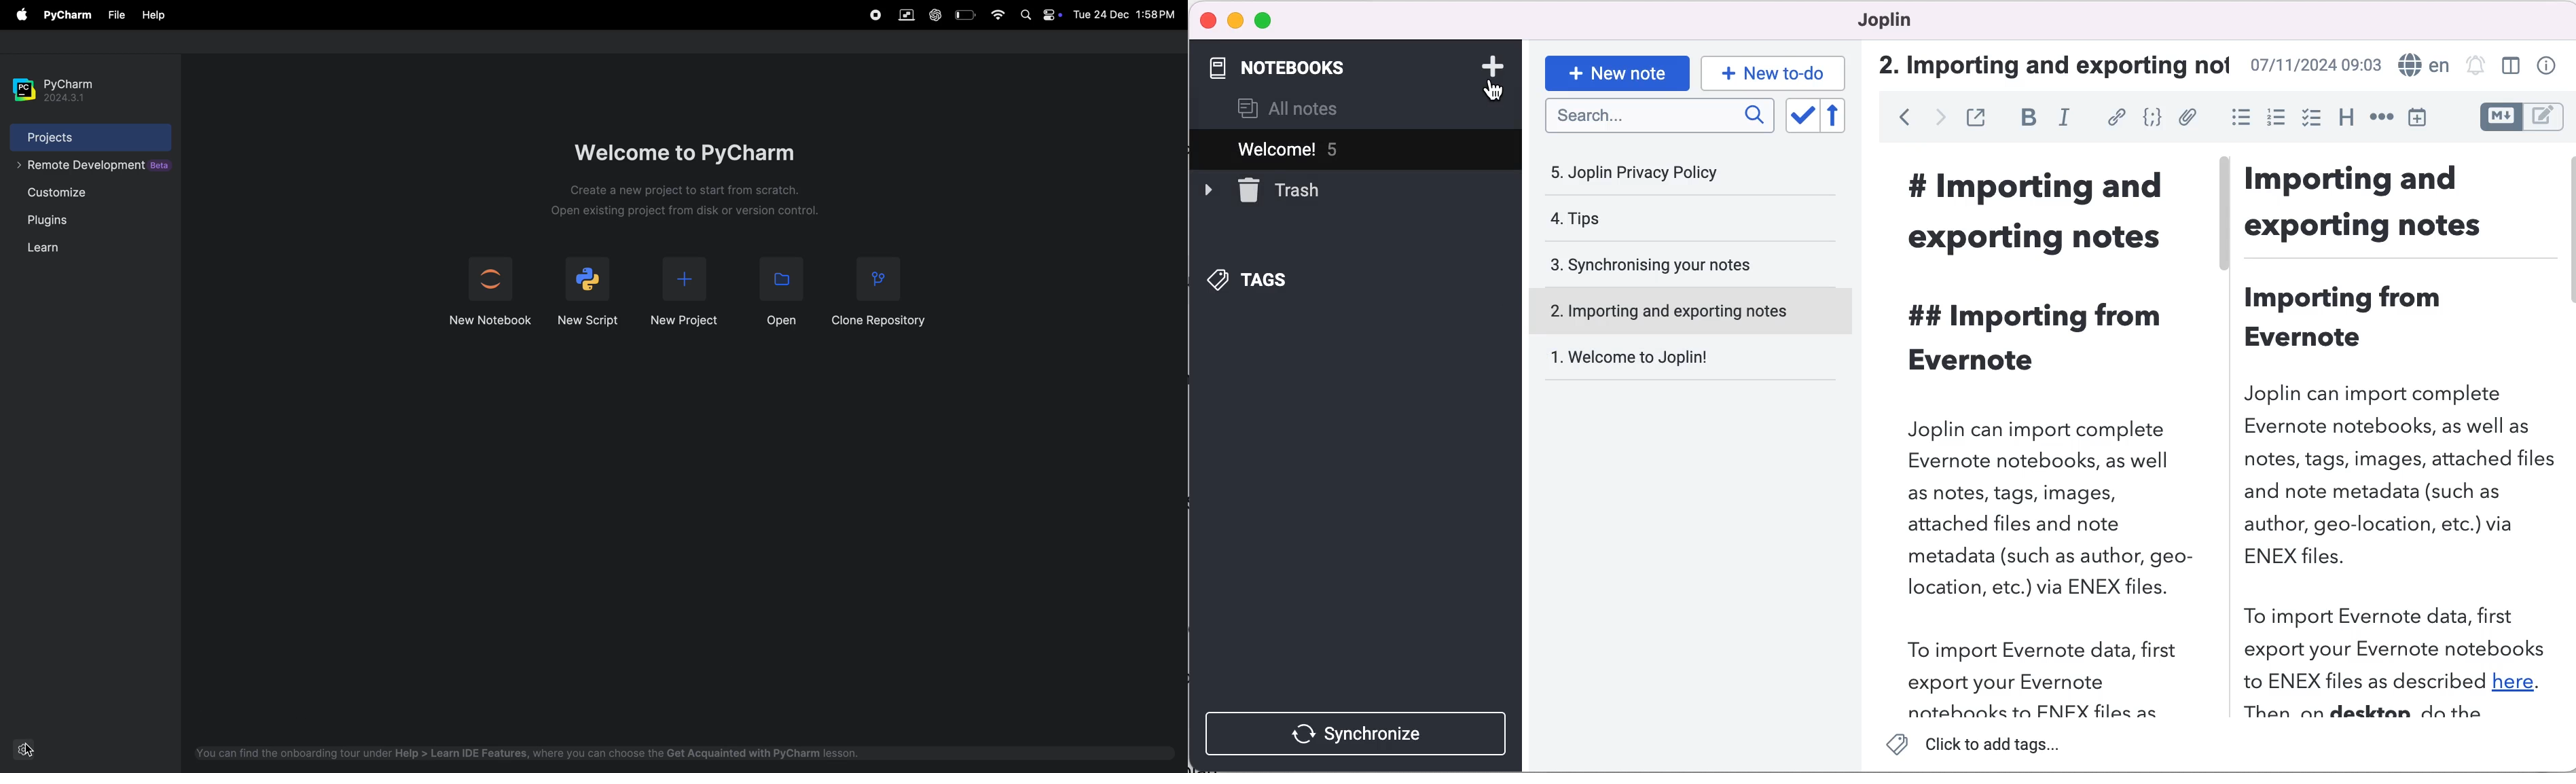 The width and height of the screenshot is (2576, 784). Describe the element at coordinates (153, 16) in the screenshot. I see `file` at that location.